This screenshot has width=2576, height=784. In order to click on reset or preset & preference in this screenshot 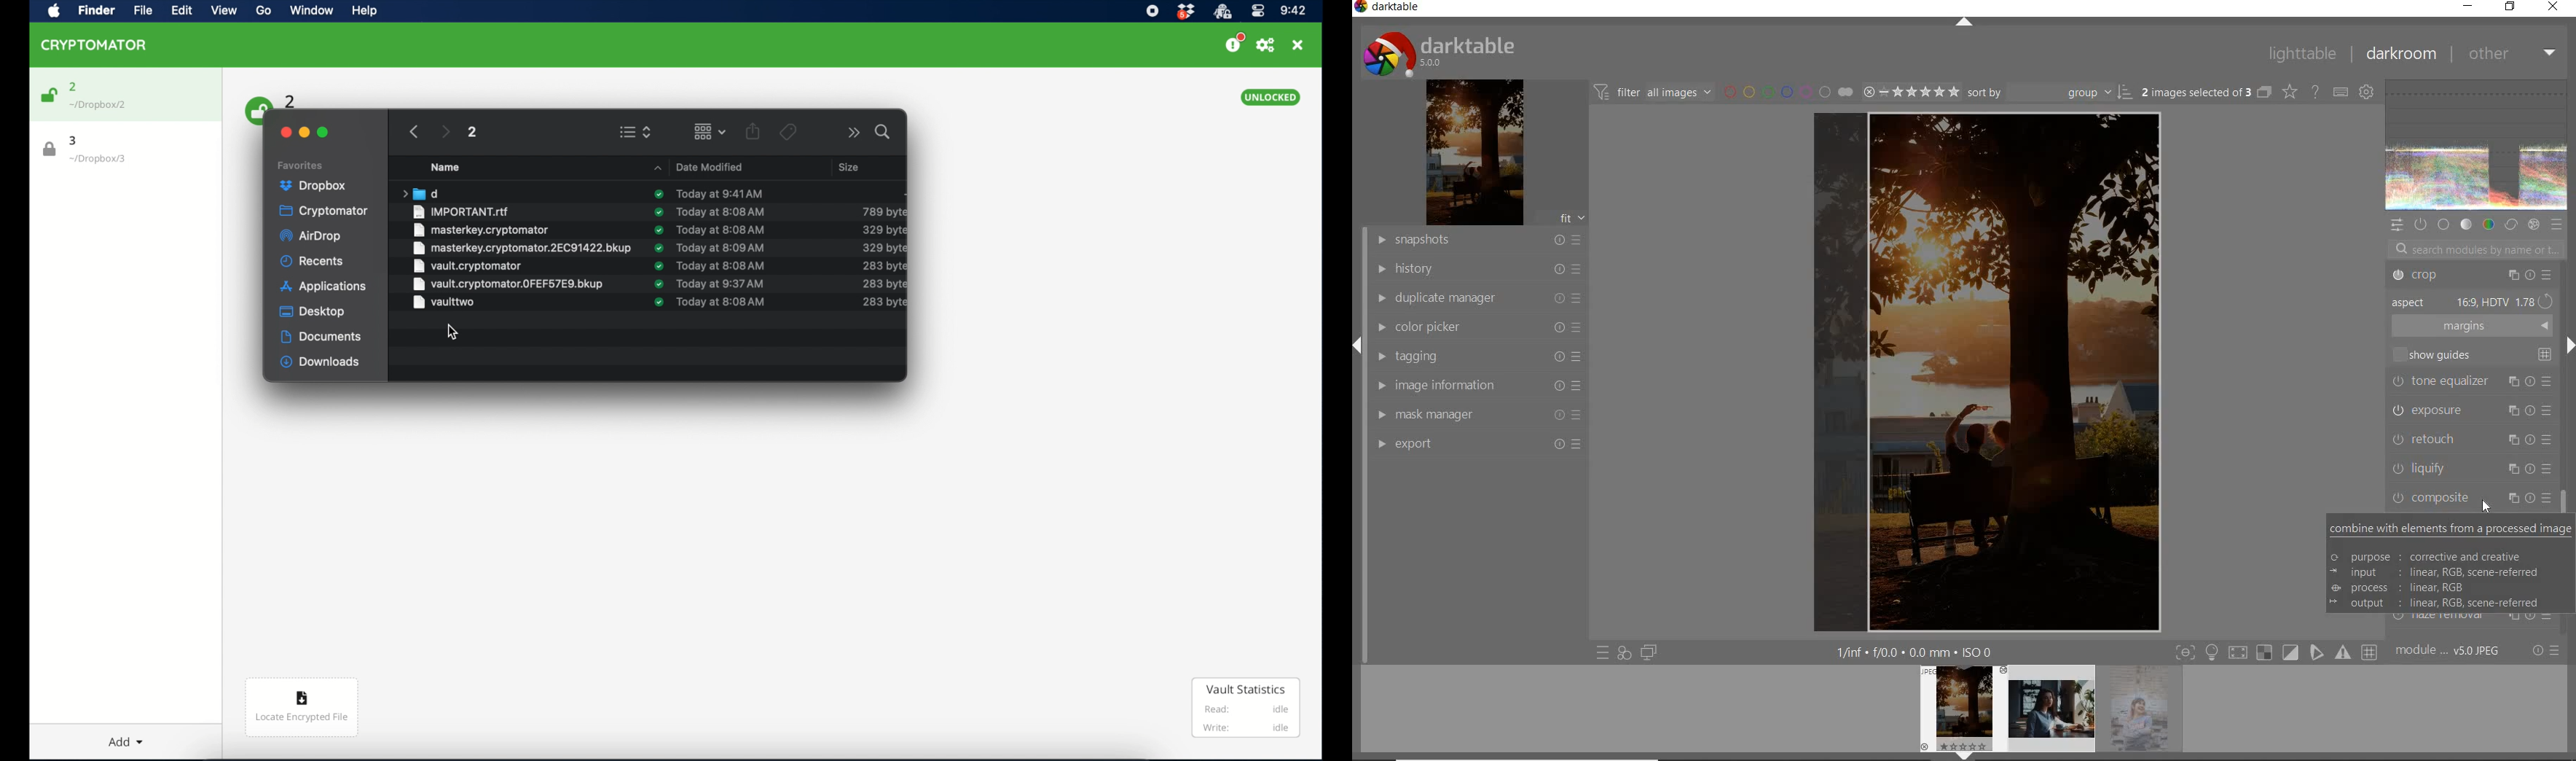, I will do `click(2546, 652)`.